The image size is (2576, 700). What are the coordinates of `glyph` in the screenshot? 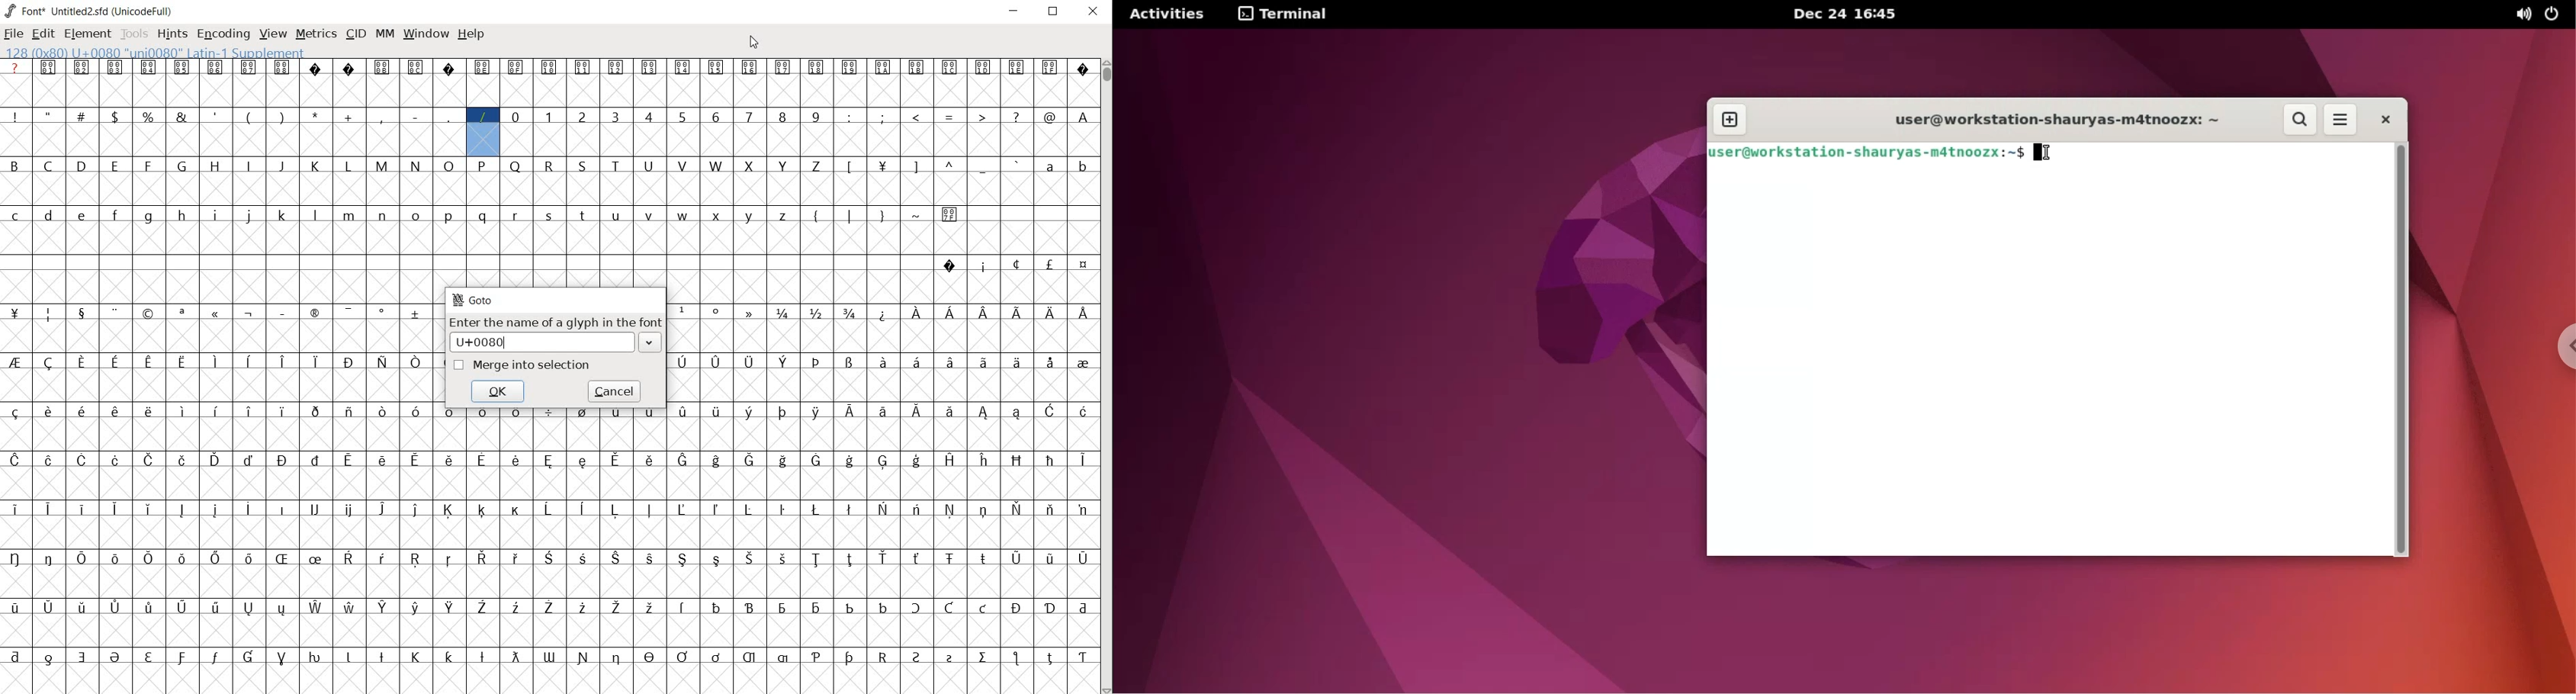 It's located at (1050, 66).